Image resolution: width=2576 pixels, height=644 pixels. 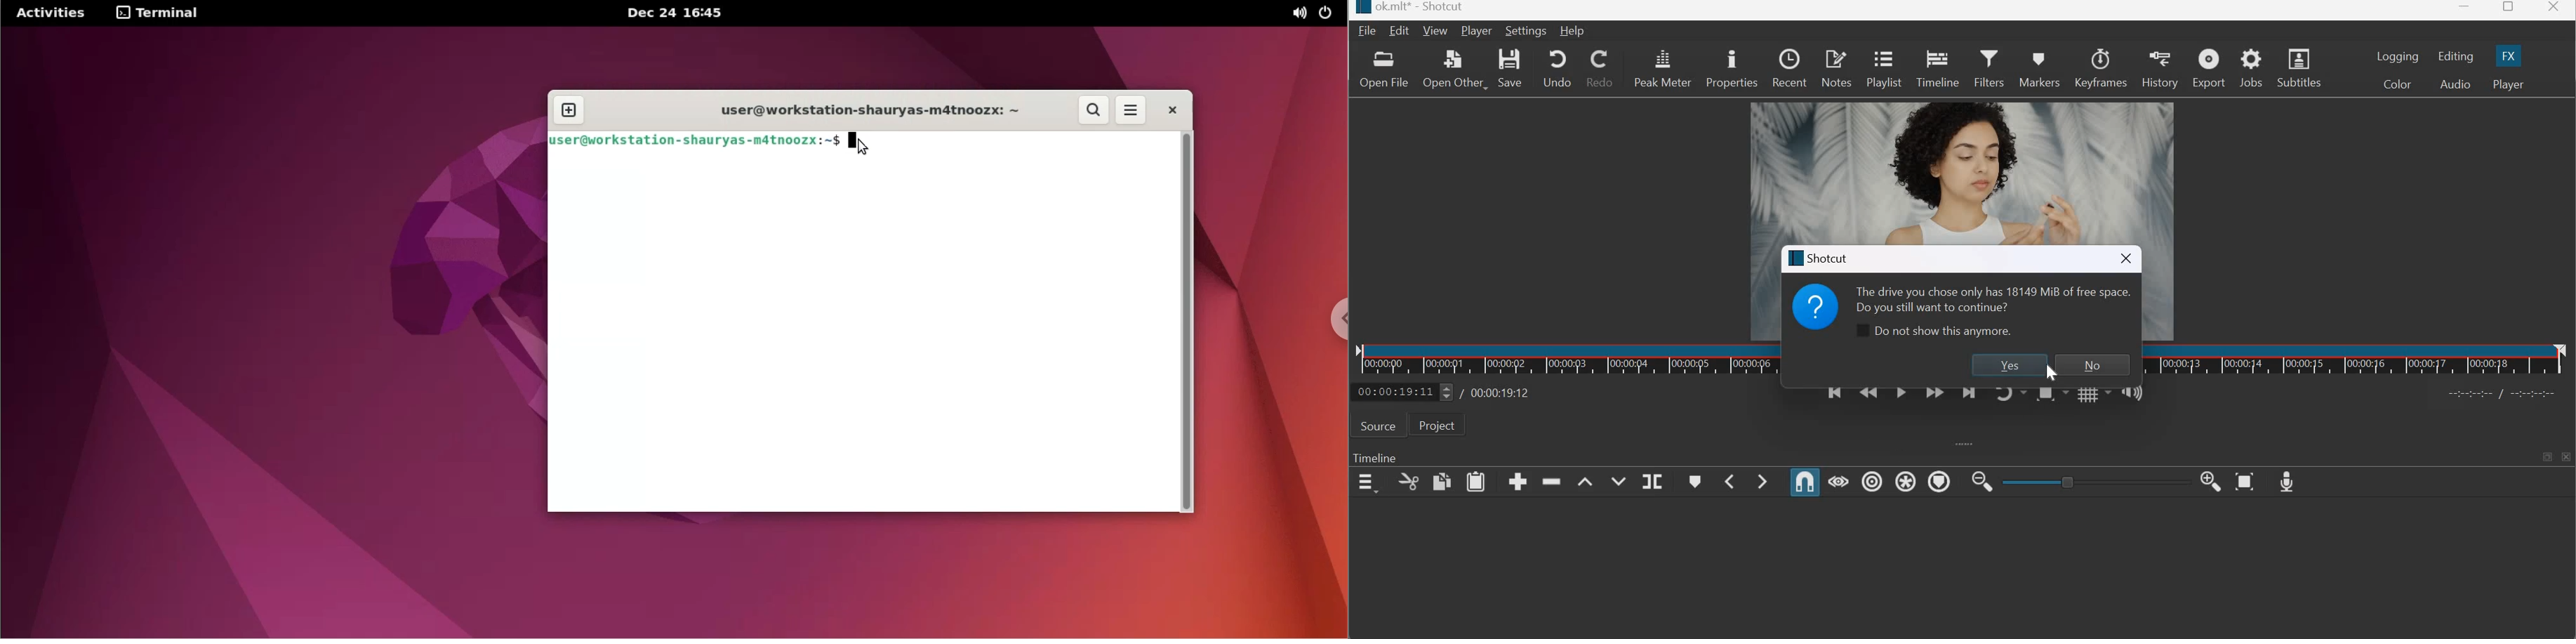 I want to click on close, so click(x=2568, y=457).